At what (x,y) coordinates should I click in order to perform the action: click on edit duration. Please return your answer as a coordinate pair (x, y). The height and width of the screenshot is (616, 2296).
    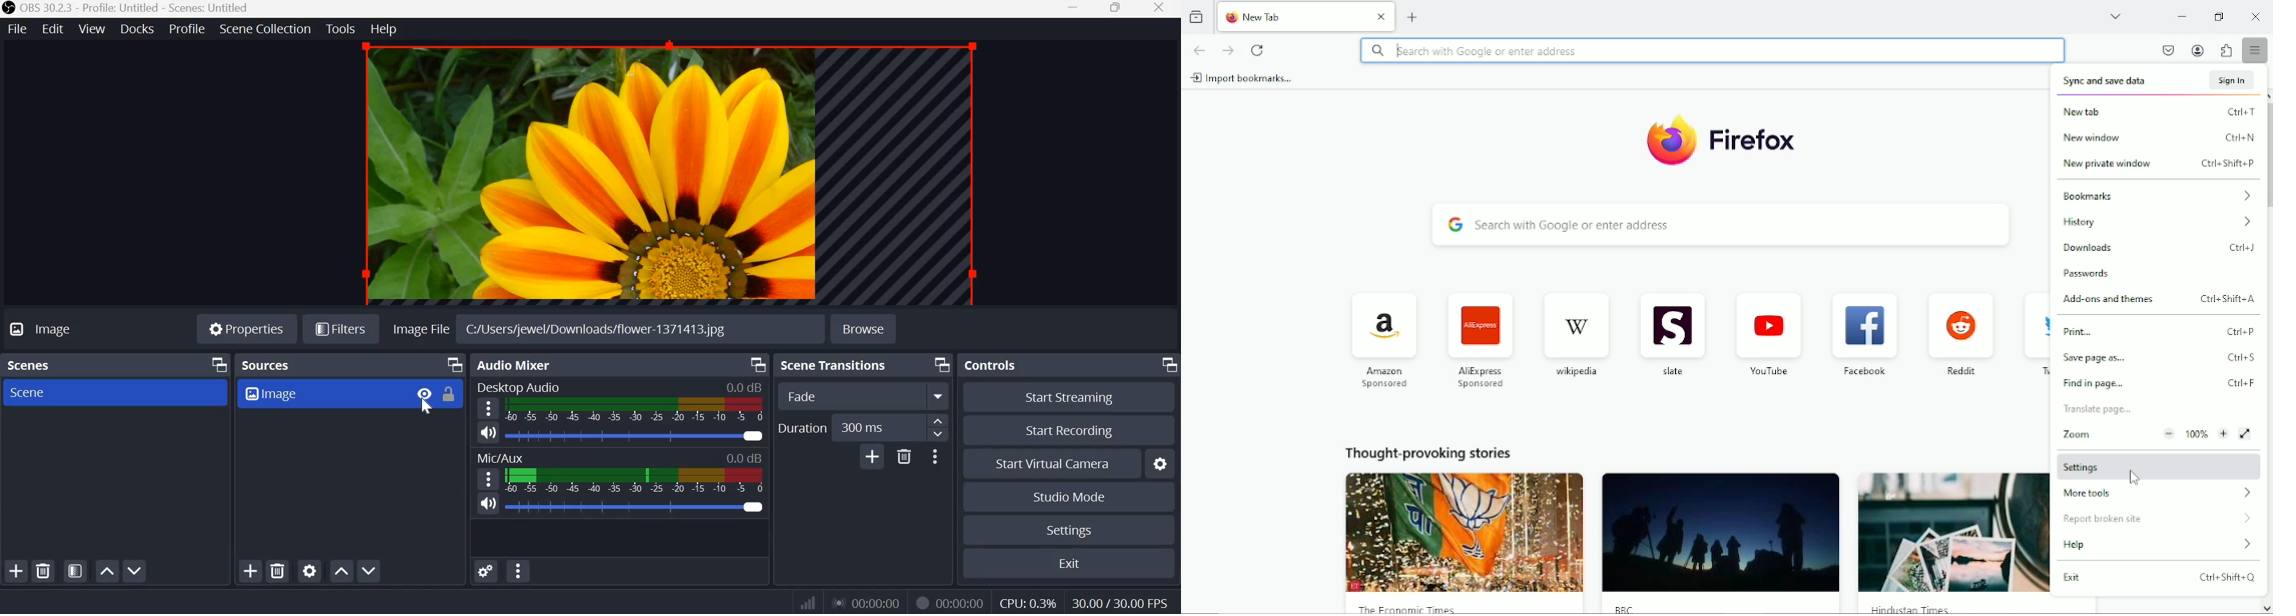
    Looking at the image, I should click on (873, 428).